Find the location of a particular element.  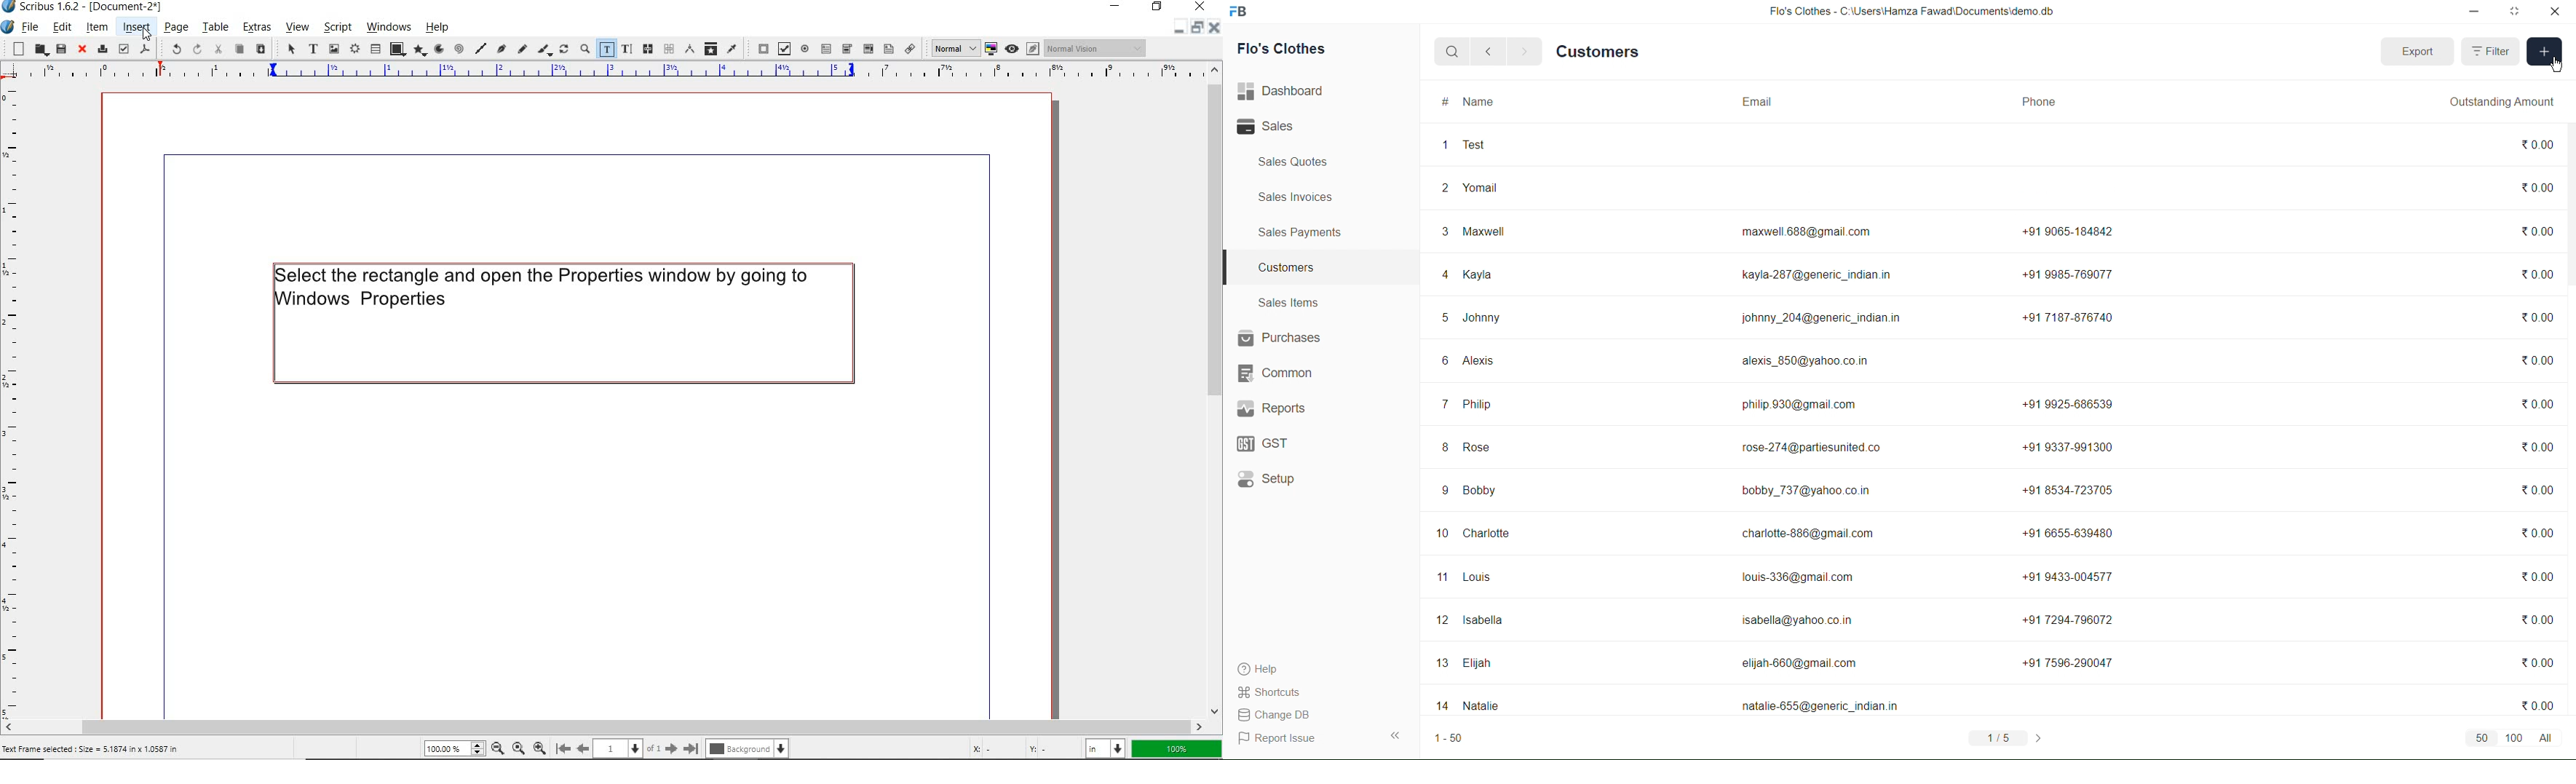

GST is located at coordinates (1264, 445).